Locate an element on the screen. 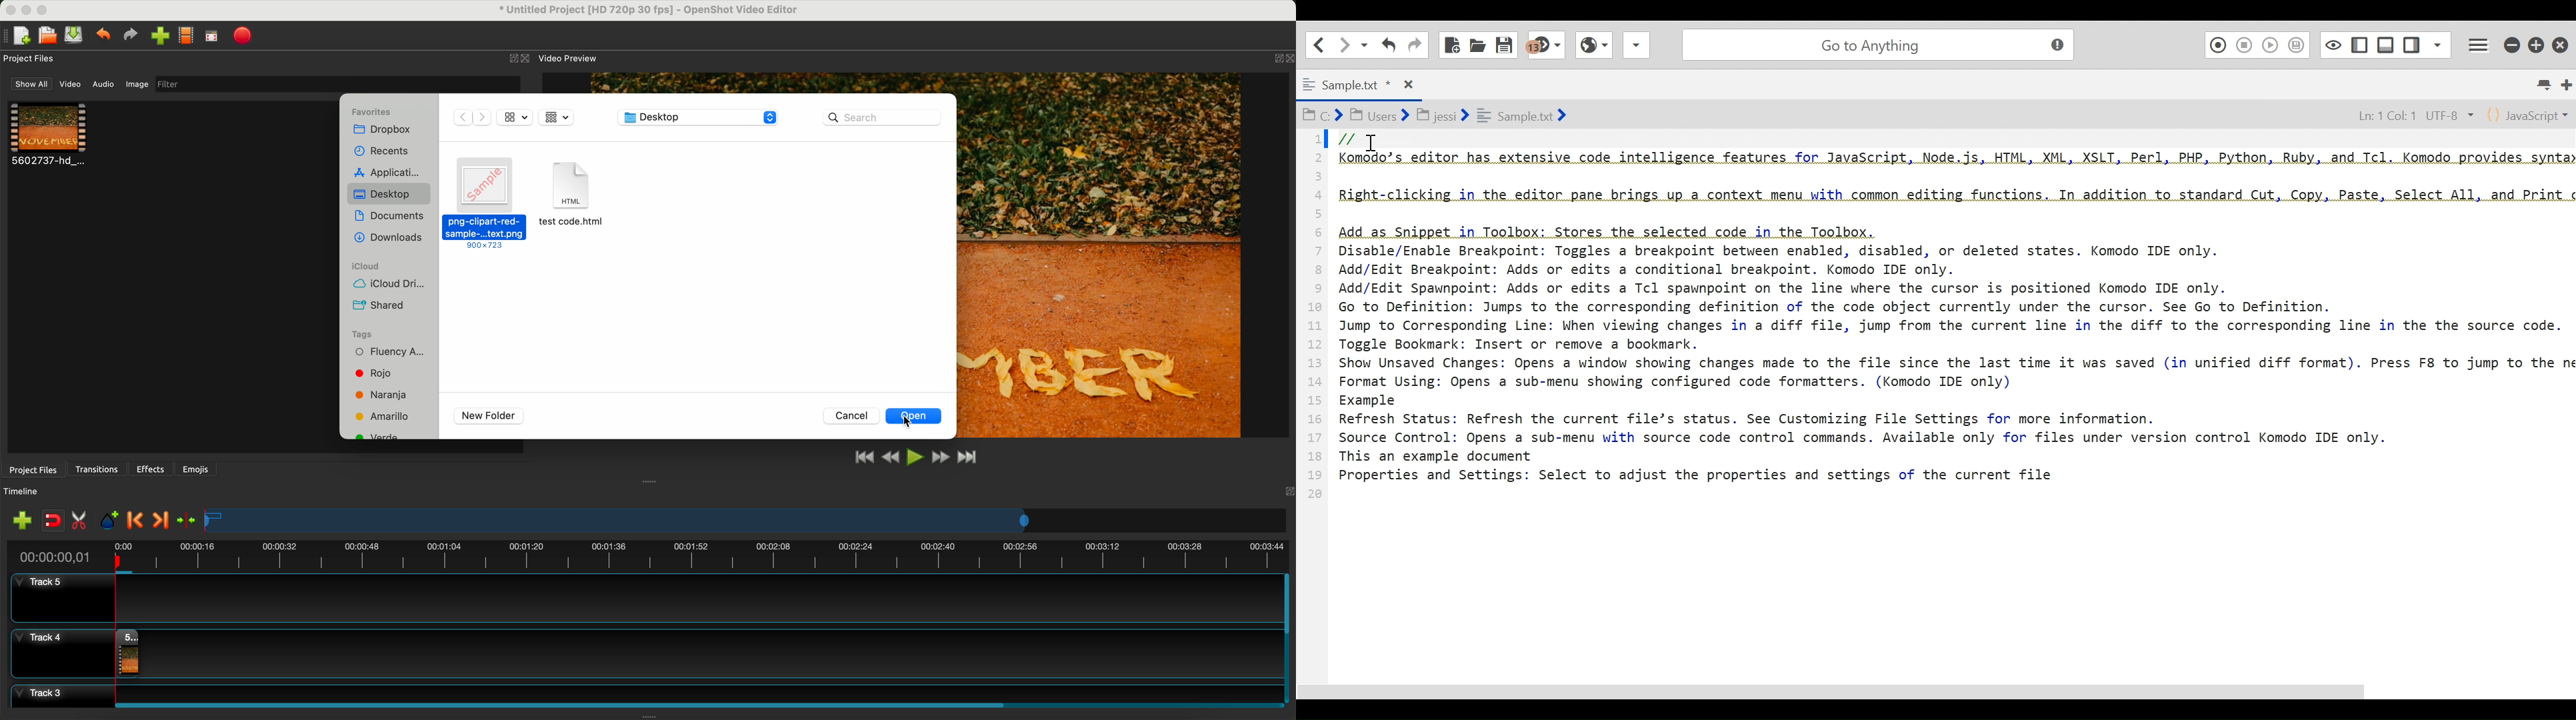 This screenshot has height=728, width=2576. center the timeline on the playhead is located at coordinates (186, 520).